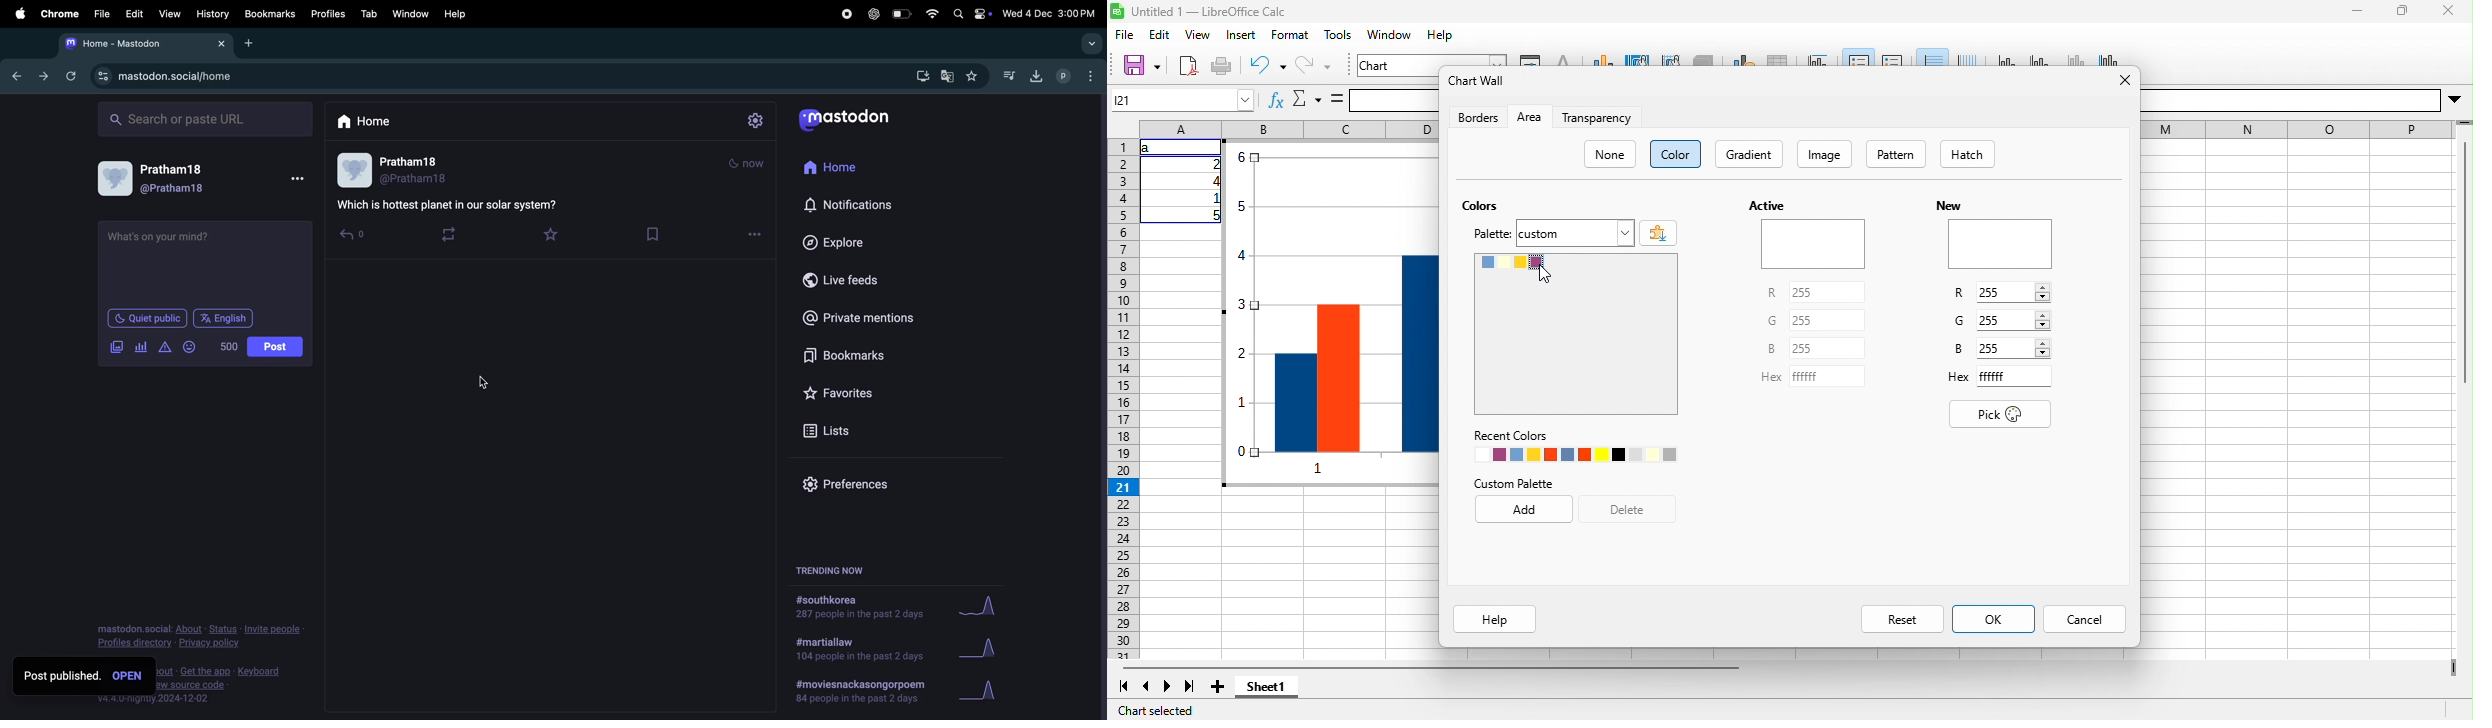  Describe the element at coordinates (2290, 101) in the screenshot. I see `` at that location.